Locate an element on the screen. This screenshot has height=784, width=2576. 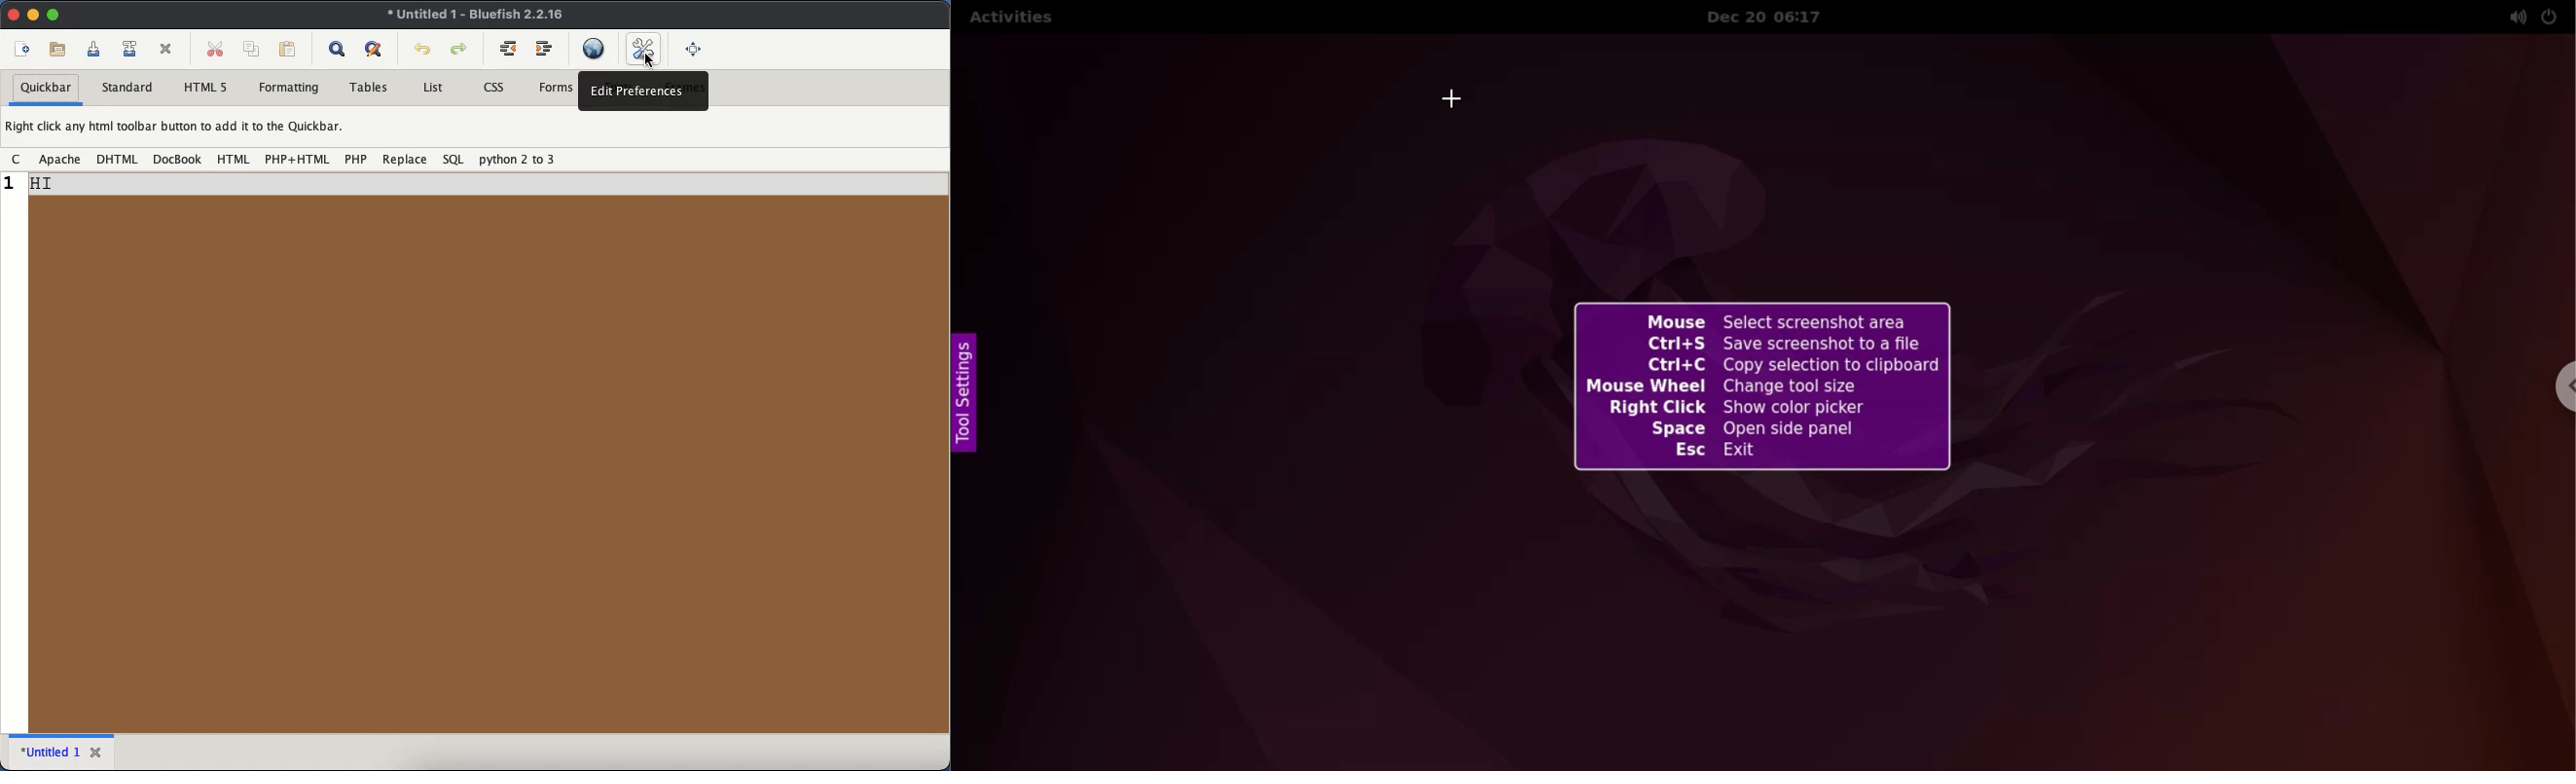
undo is located at coordinates (423, 49).